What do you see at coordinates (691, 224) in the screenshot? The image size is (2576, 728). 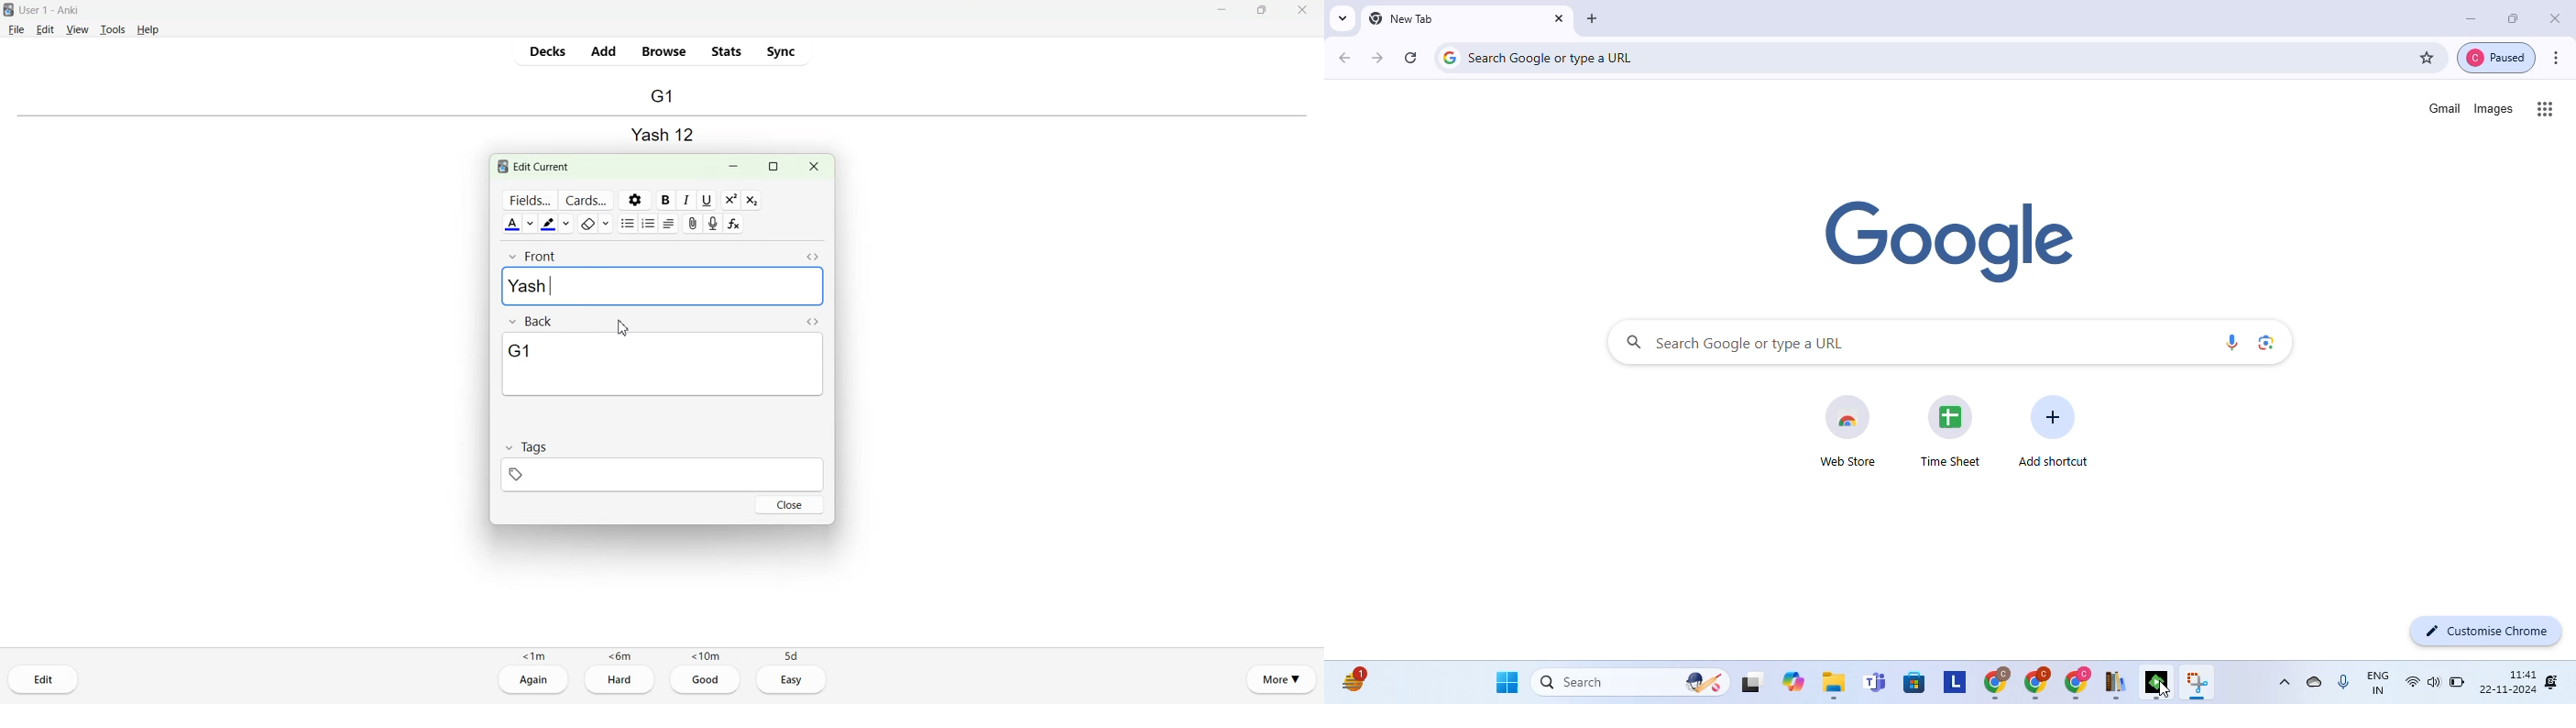 I see `Attach picture/audio/video` at bounding box center [691, 224].